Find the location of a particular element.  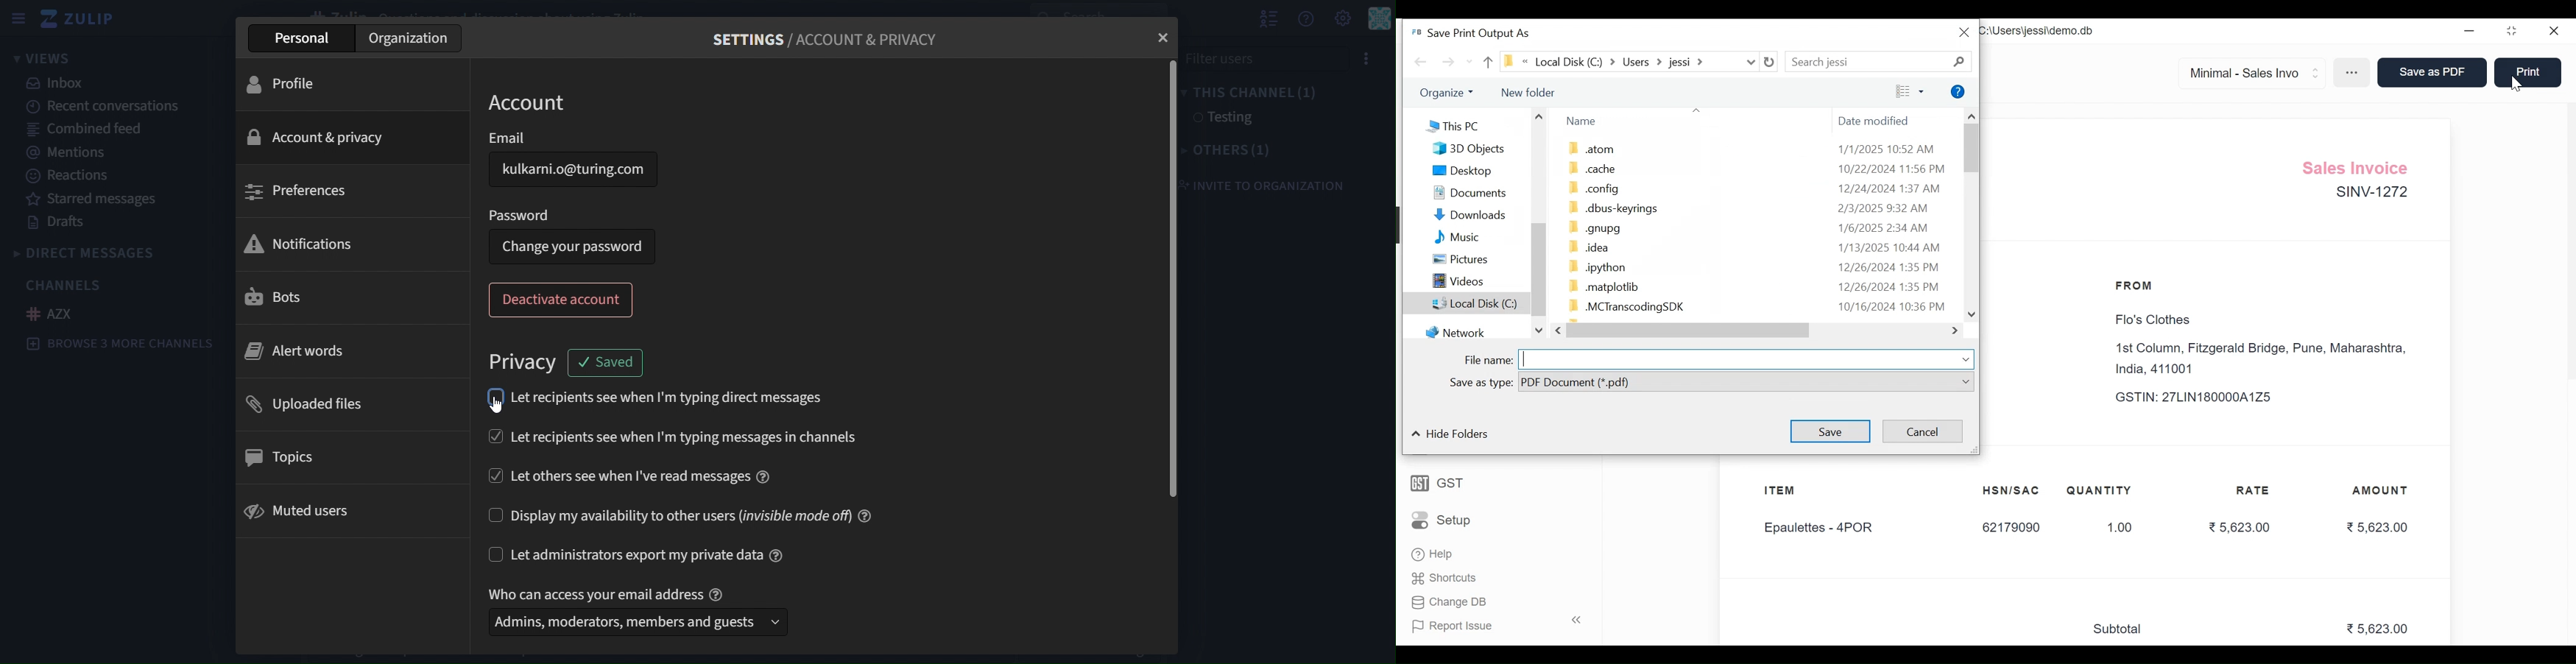

show user list is located at coordinates (1266, 19).